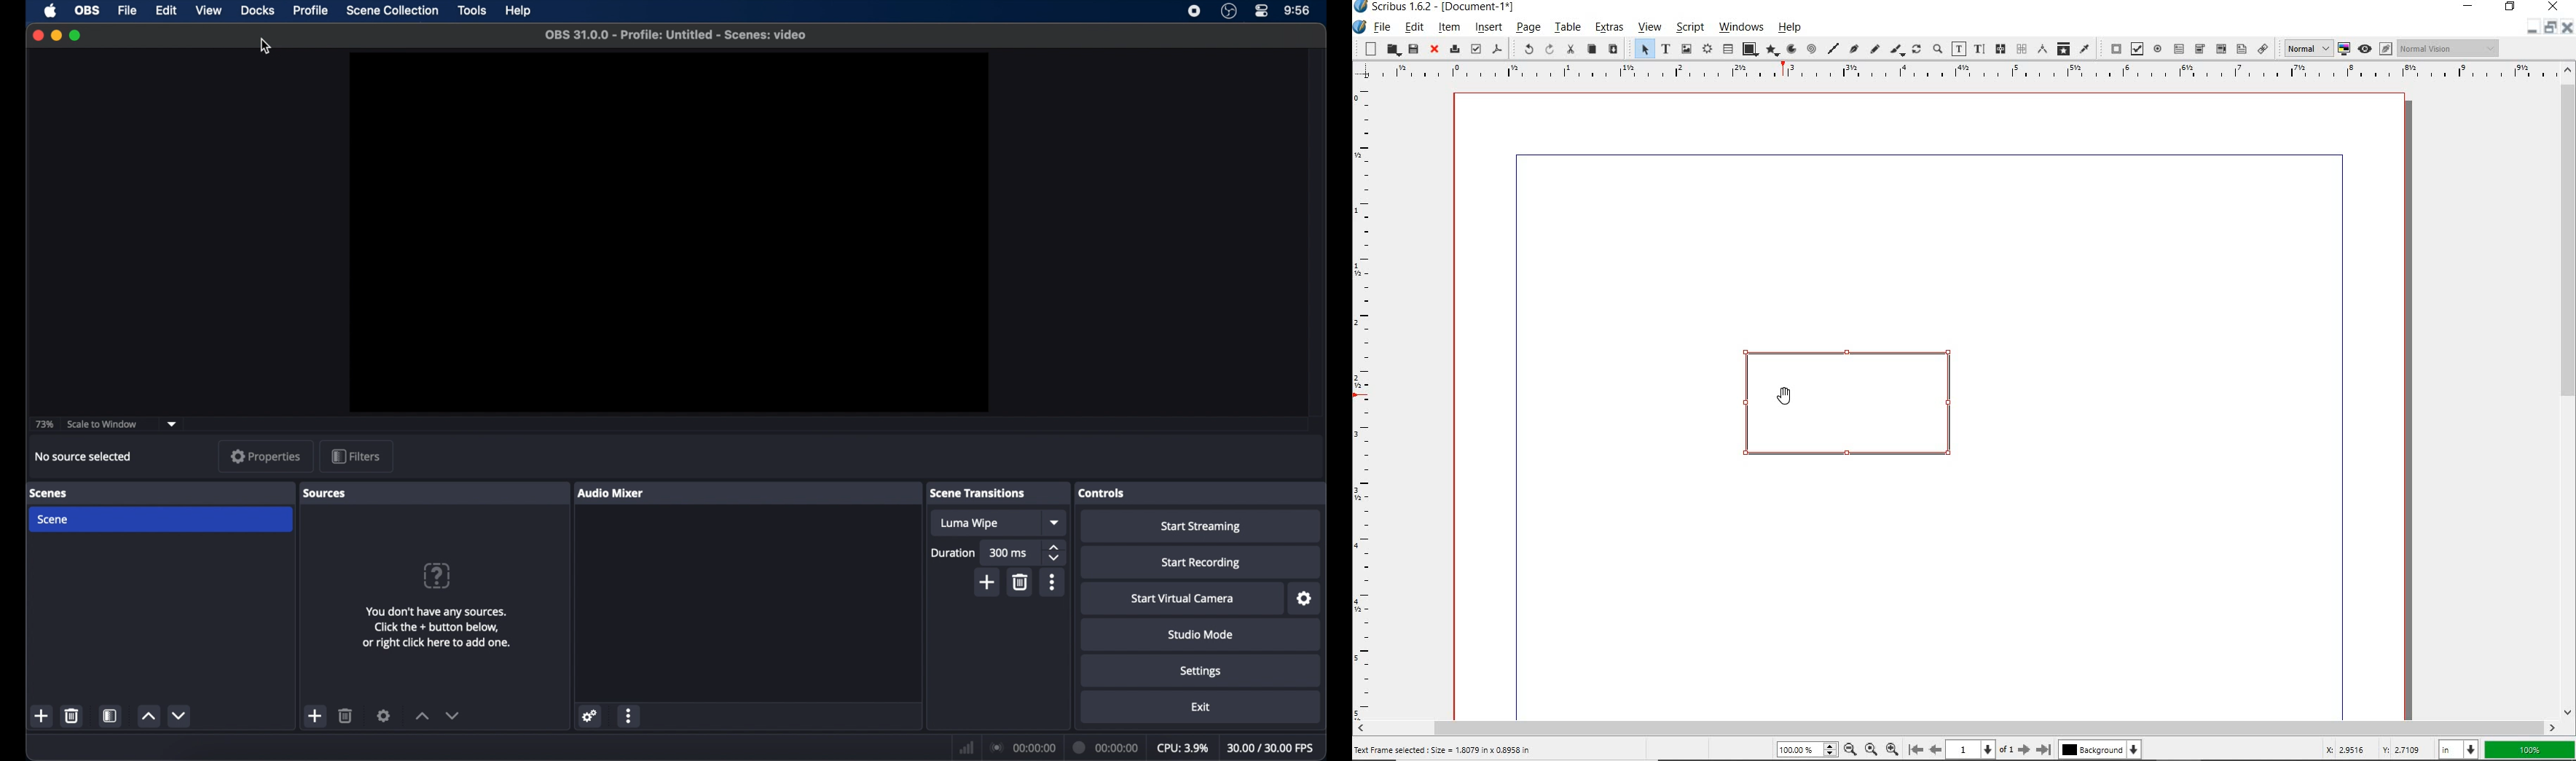 The height and width of the screenshot is (784, 2576). I want to click on increment, so click(148, 717).